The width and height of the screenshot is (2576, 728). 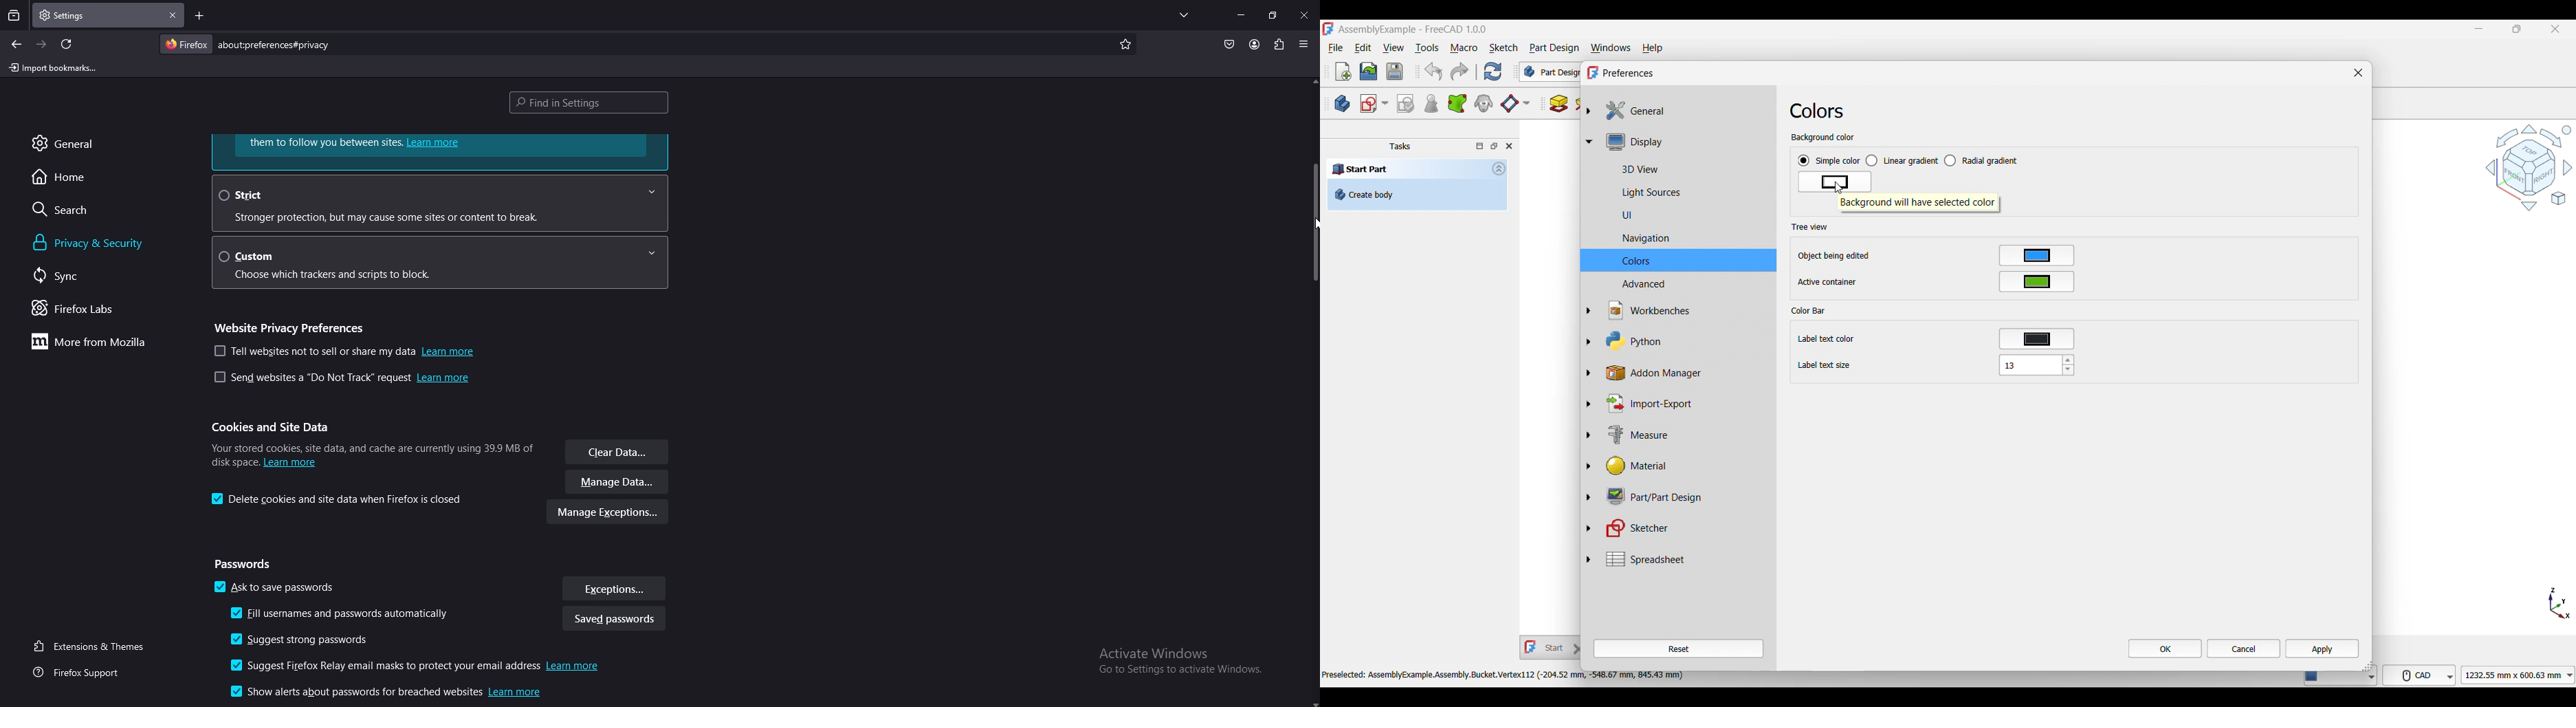 I want to click on refresh, so click(x=67, y=44).